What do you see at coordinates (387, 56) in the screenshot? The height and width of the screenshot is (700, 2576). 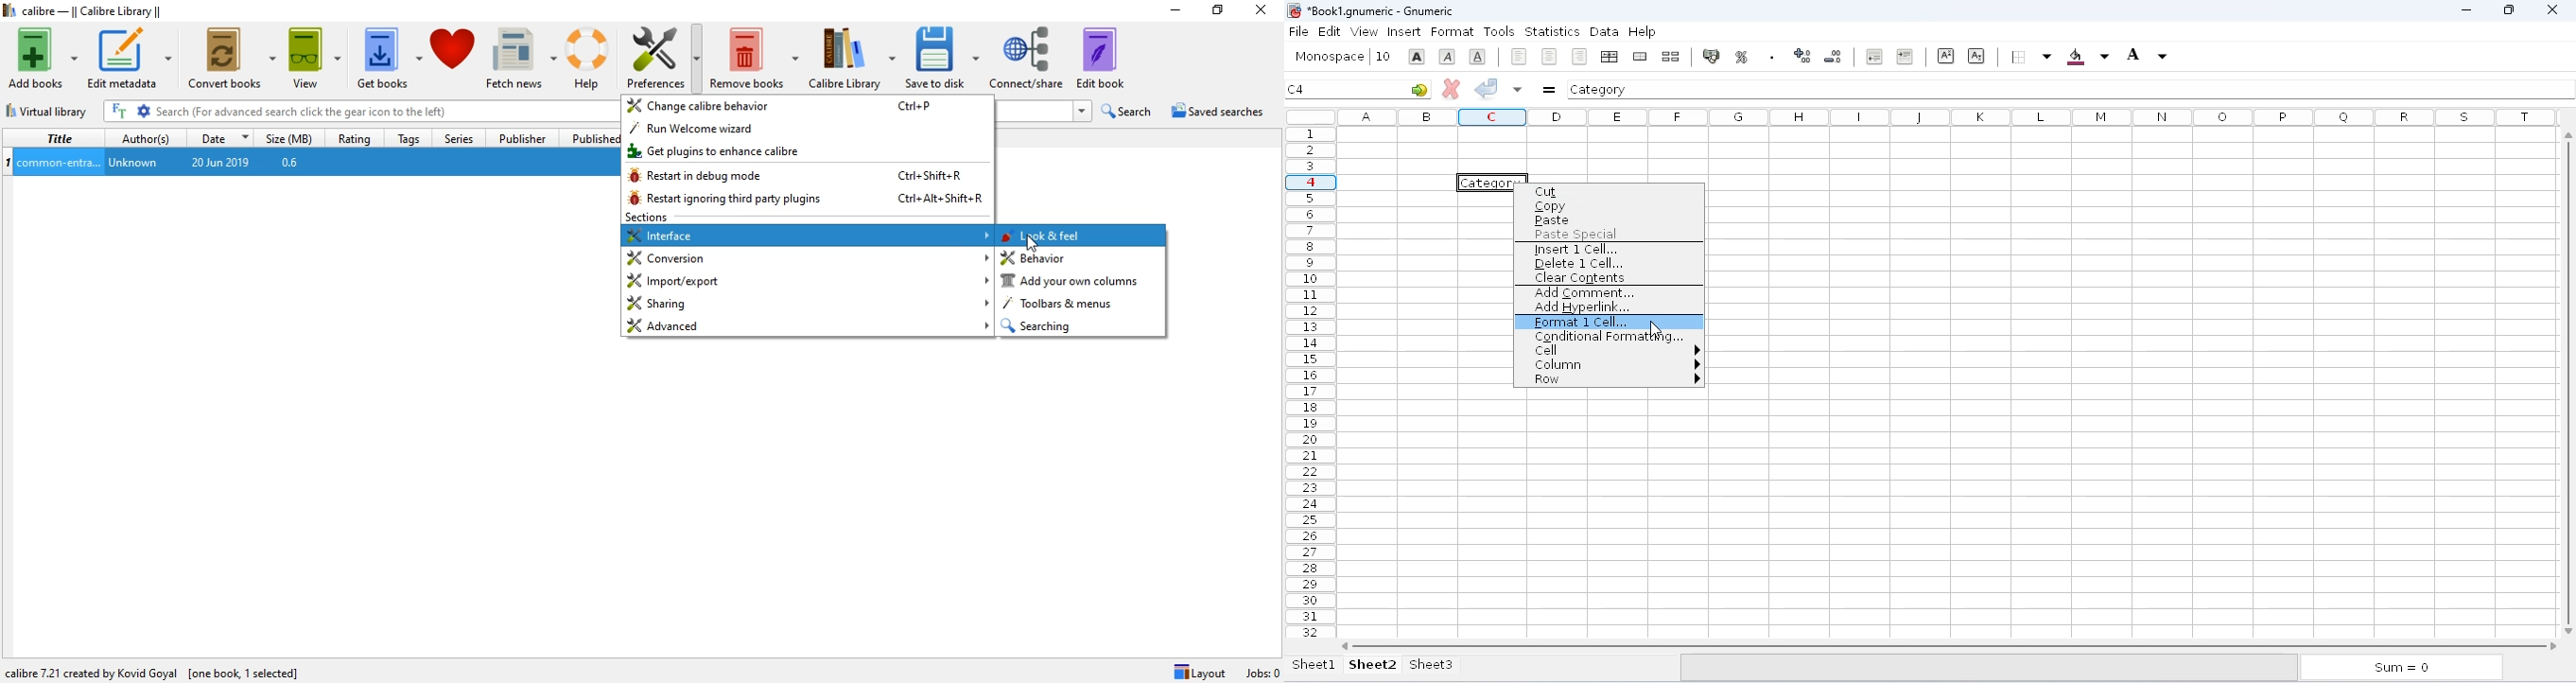 I see `Get books` at bounding box center [387, 56].